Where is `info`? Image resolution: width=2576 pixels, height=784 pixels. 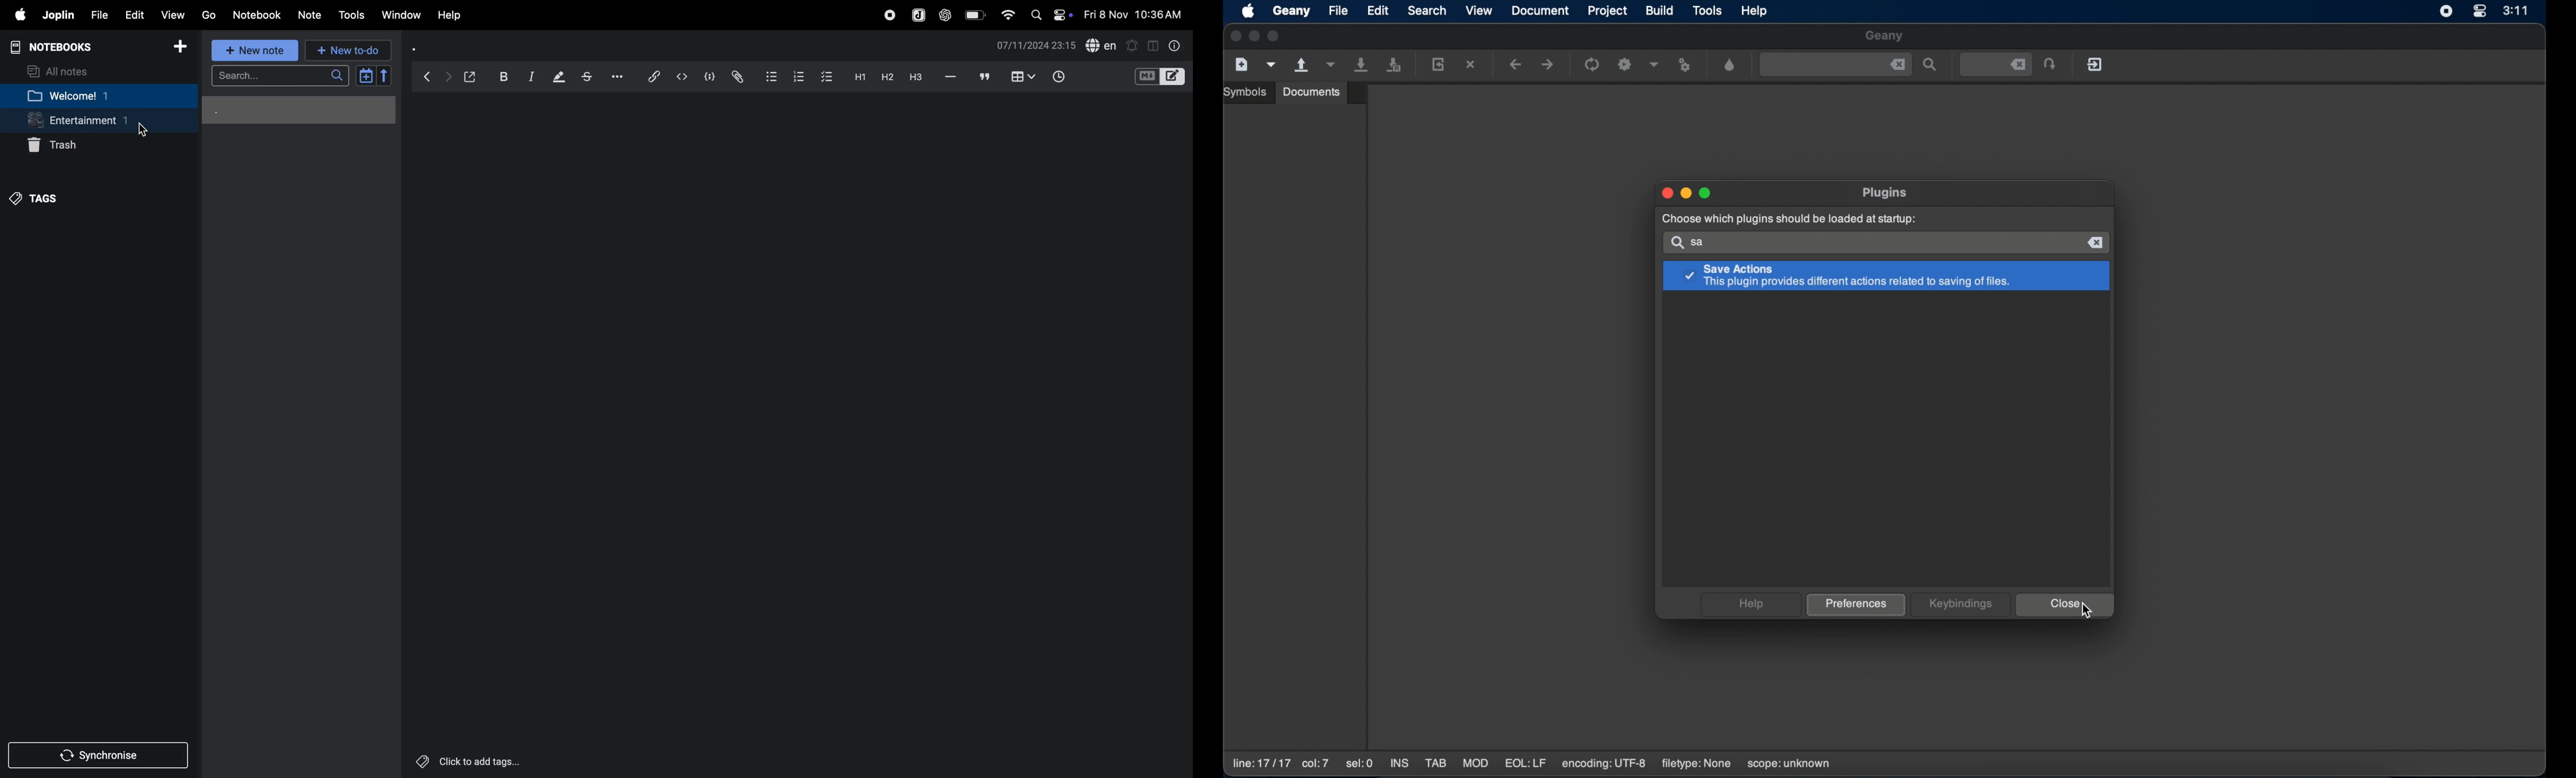 info is located at coordinates (1177, 47).